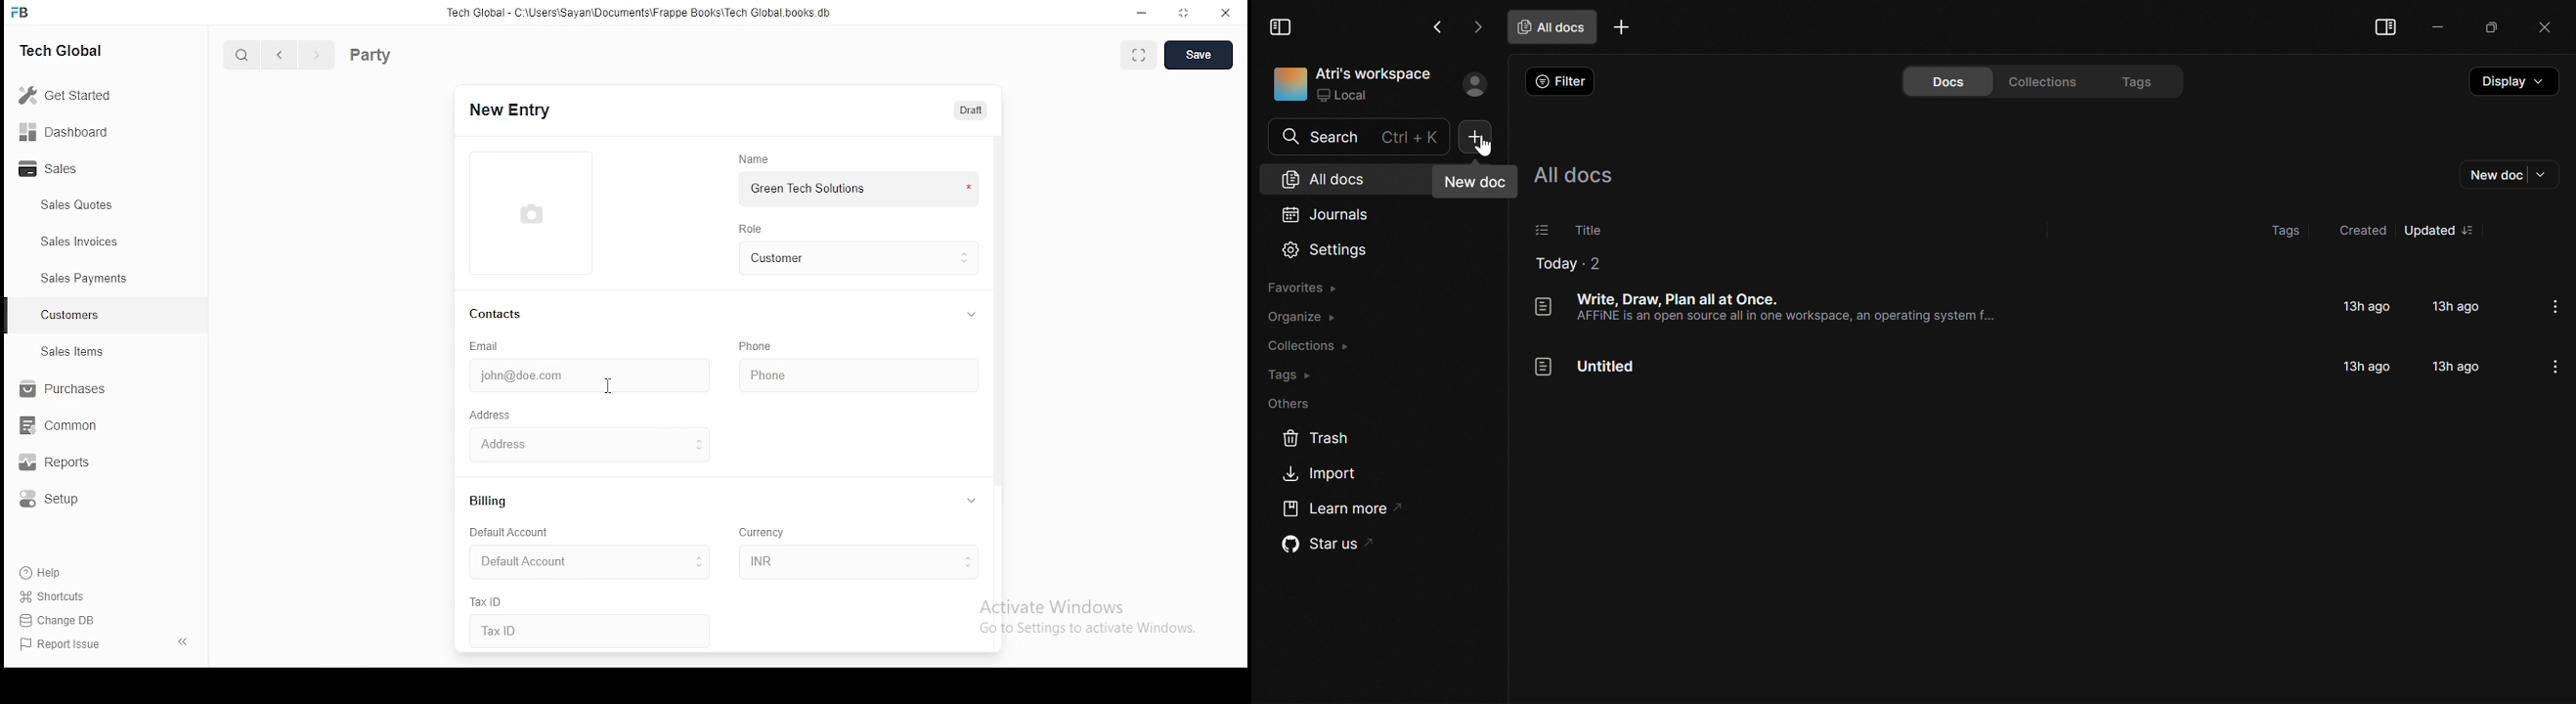 The image size is (2576, 728). Describe the element at coordinates (2386, 28) in the screenshot. I see `Collapse sidebar` at that location.